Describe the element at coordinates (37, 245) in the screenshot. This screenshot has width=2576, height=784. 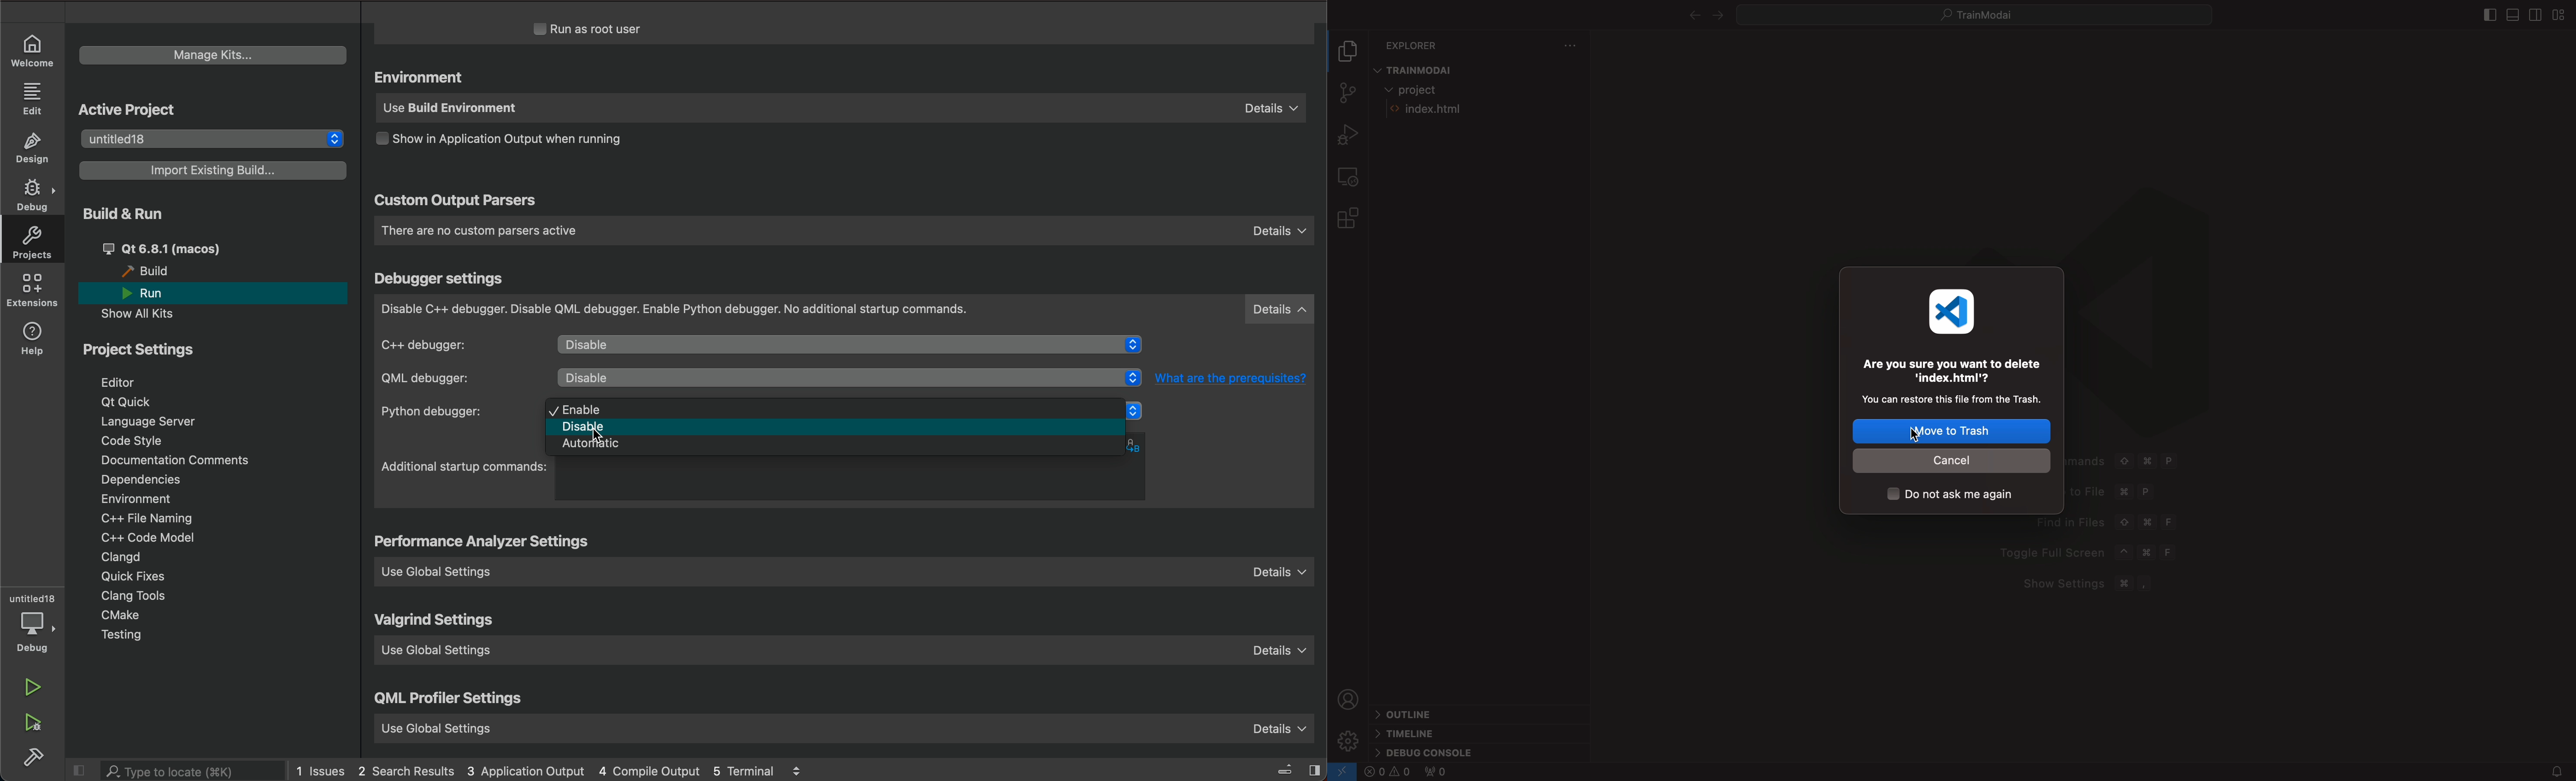
I see `projects` at that location.